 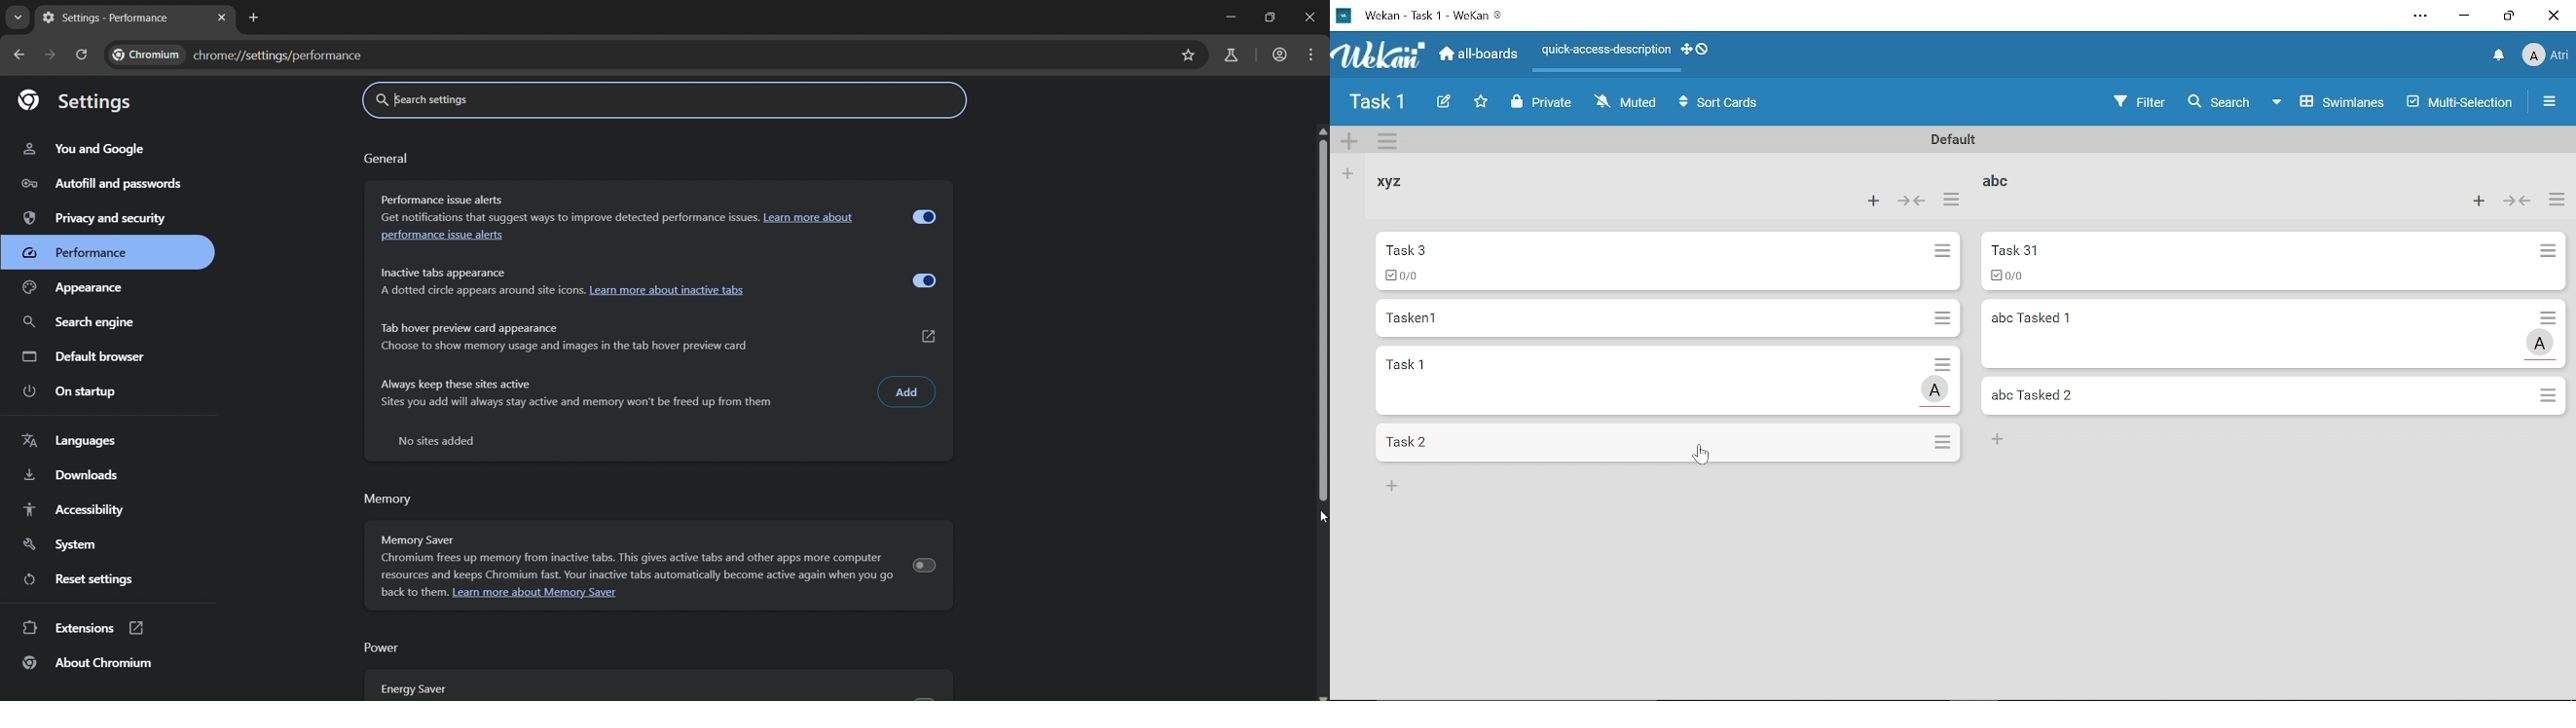 I want to click on Click here to star this board, so click(x=1481, y=103).